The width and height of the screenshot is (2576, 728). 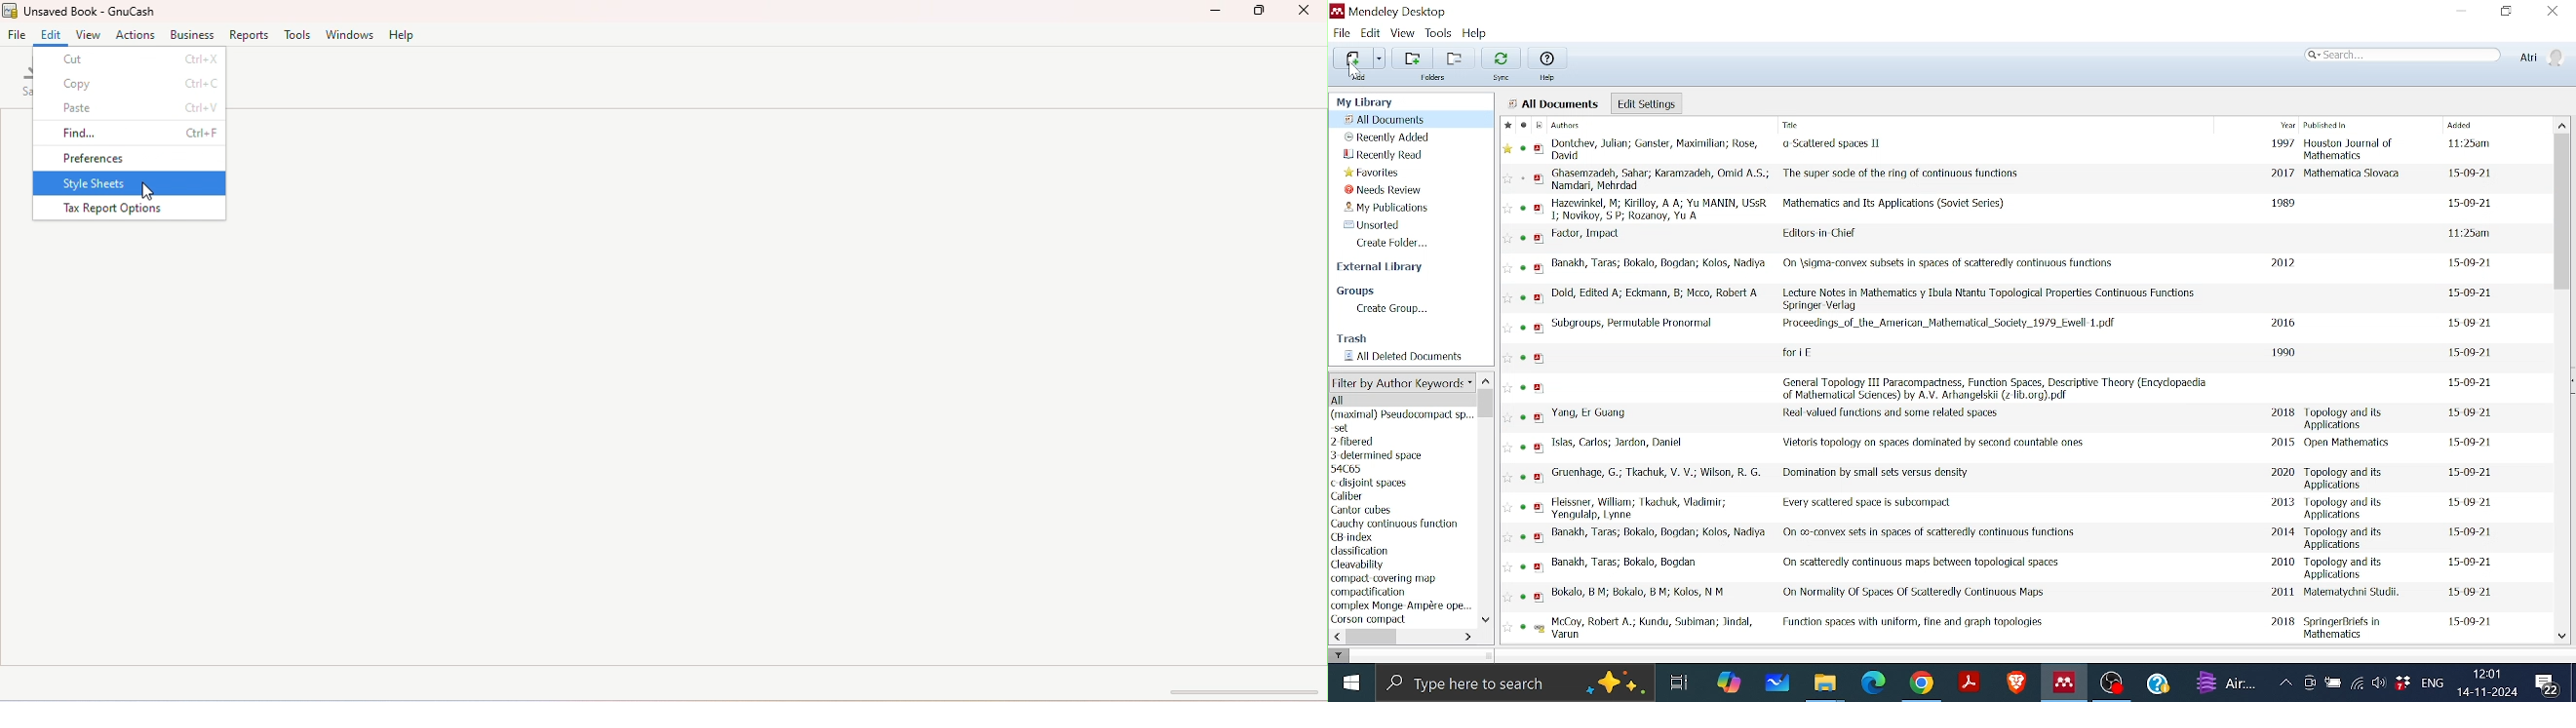 What do you see at coordinates (1509, 358) in the screenshot?
I see `Favourite` at bounding box center [1509, 358].